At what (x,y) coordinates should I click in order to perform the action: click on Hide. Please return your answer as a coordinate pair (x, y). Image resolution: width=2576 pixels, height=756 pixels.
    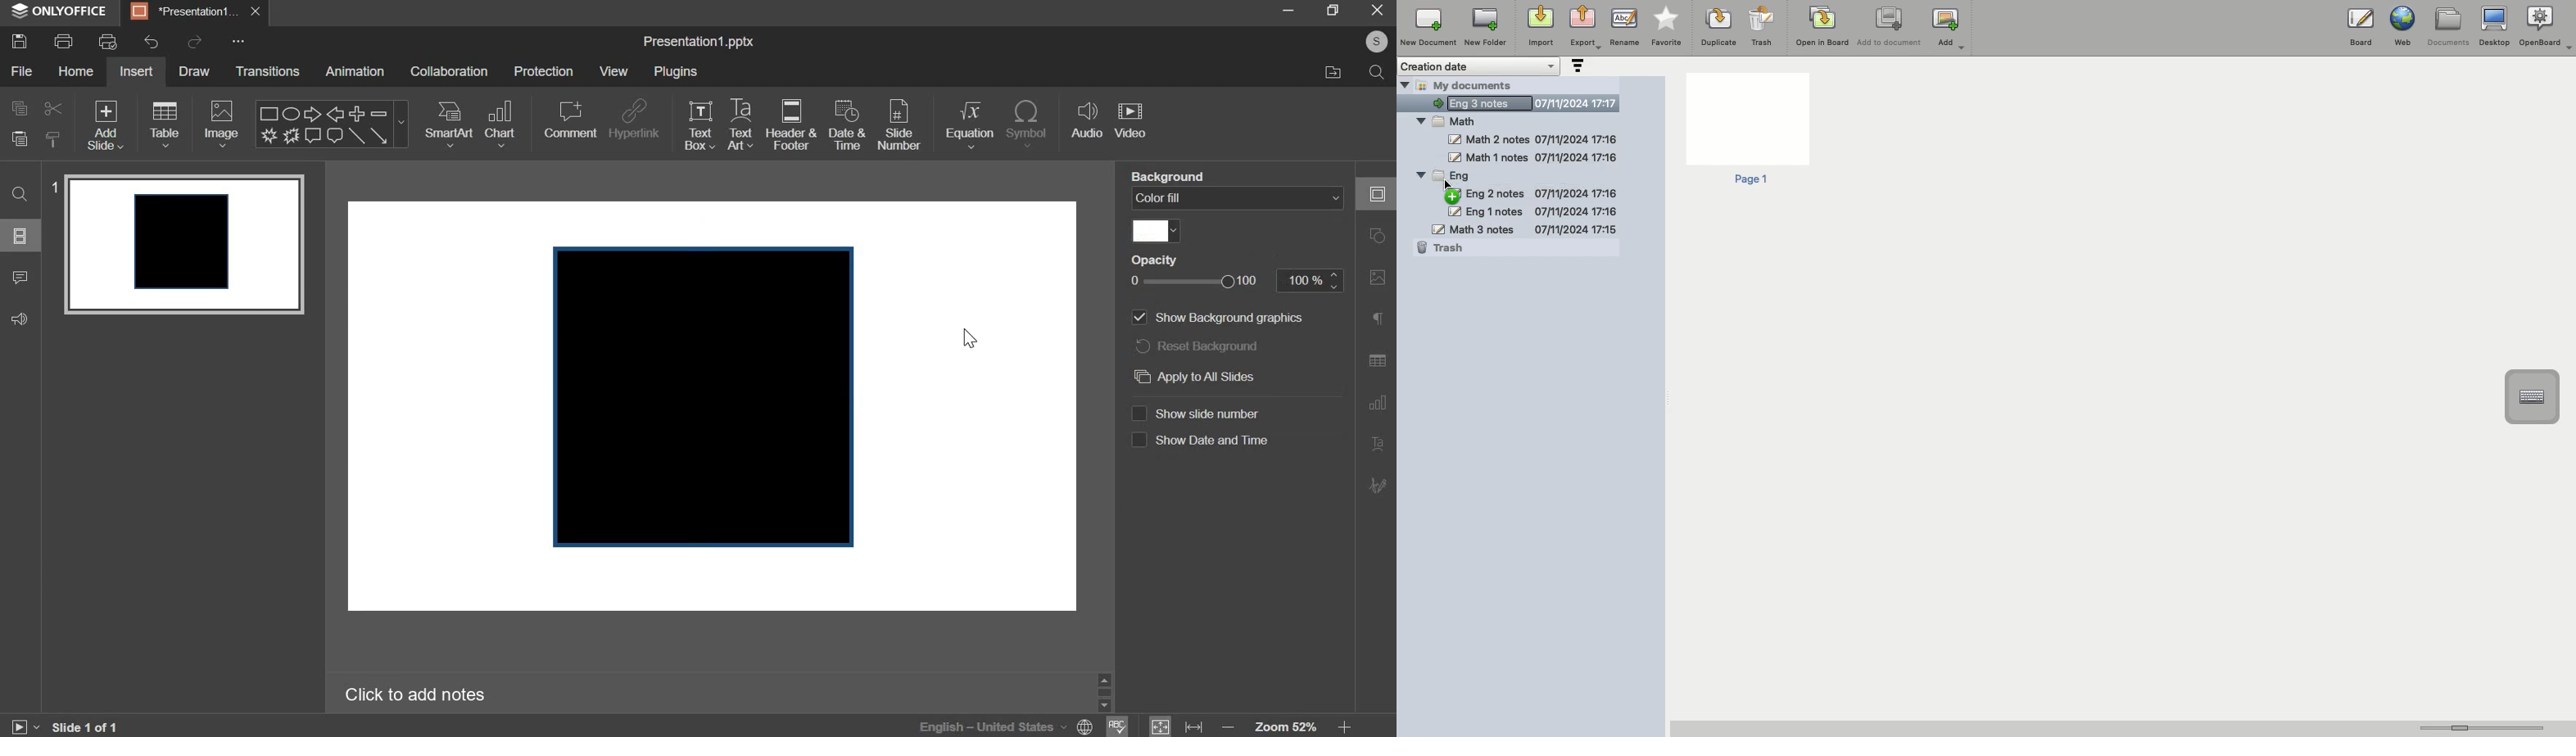
    Looking at the image, I should click on (1405, 84).